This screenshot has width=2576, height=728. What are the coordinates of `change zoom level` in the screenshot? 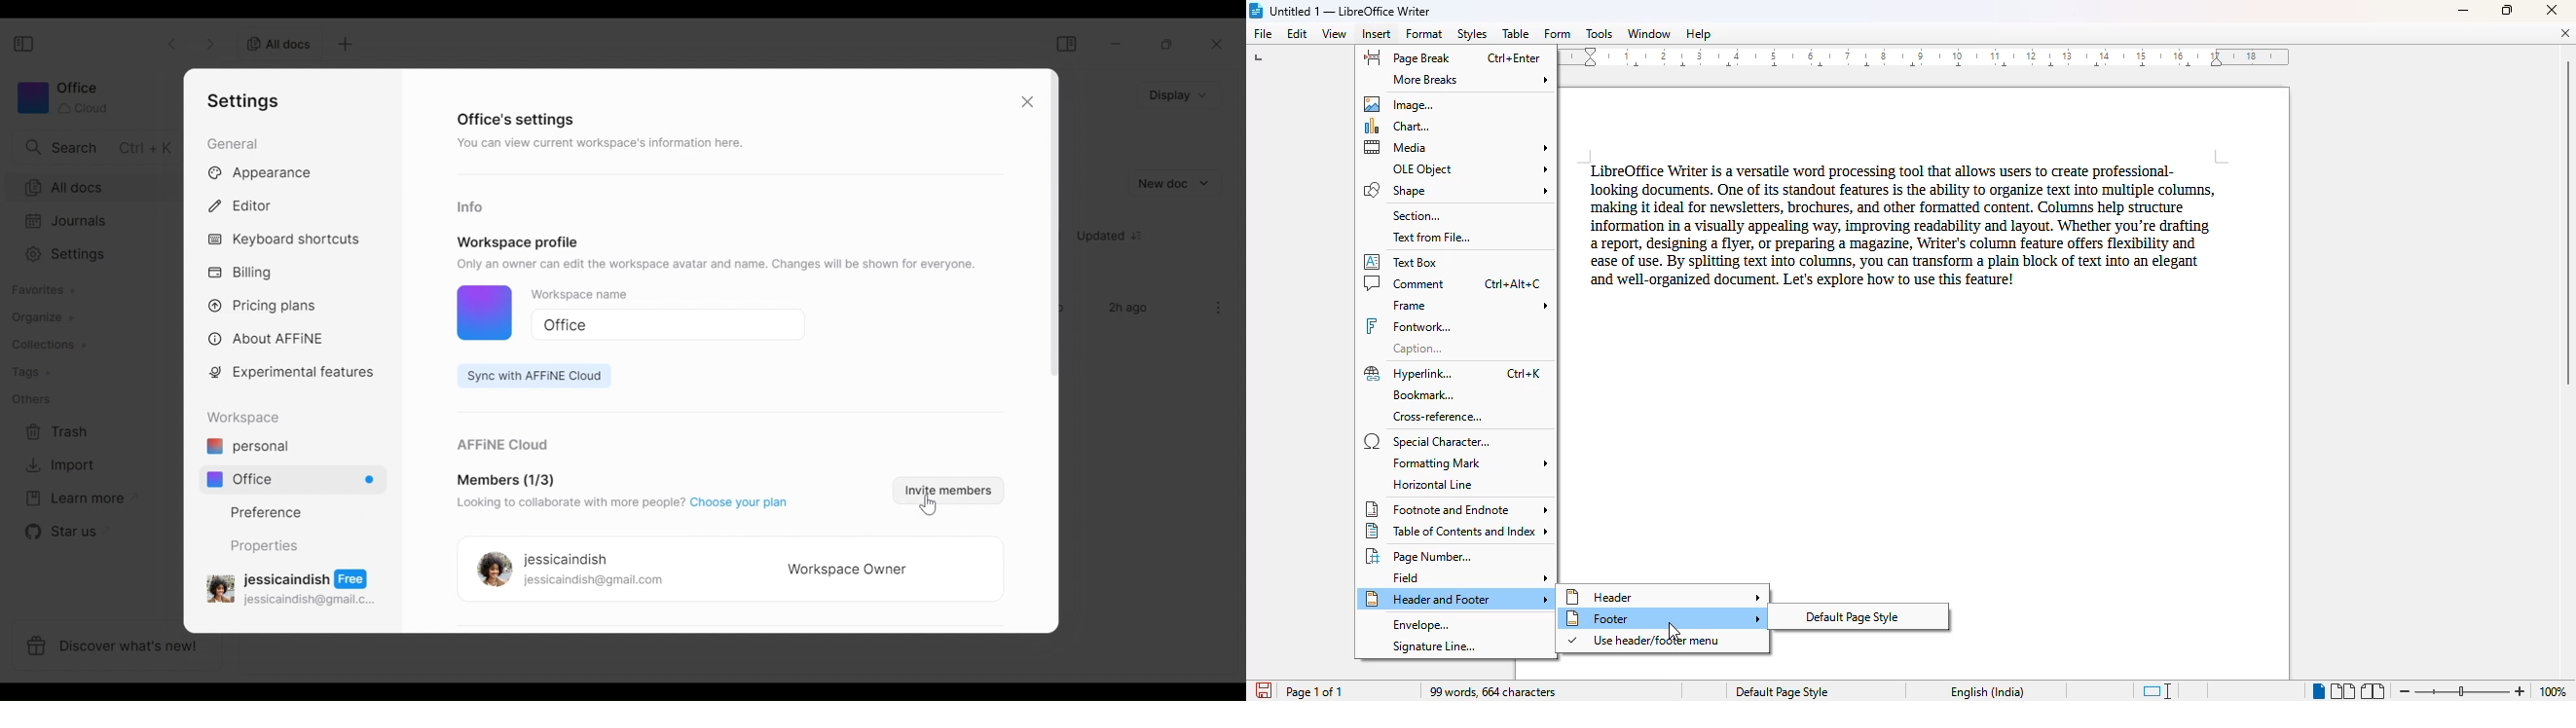 It's located at (2460, 689).